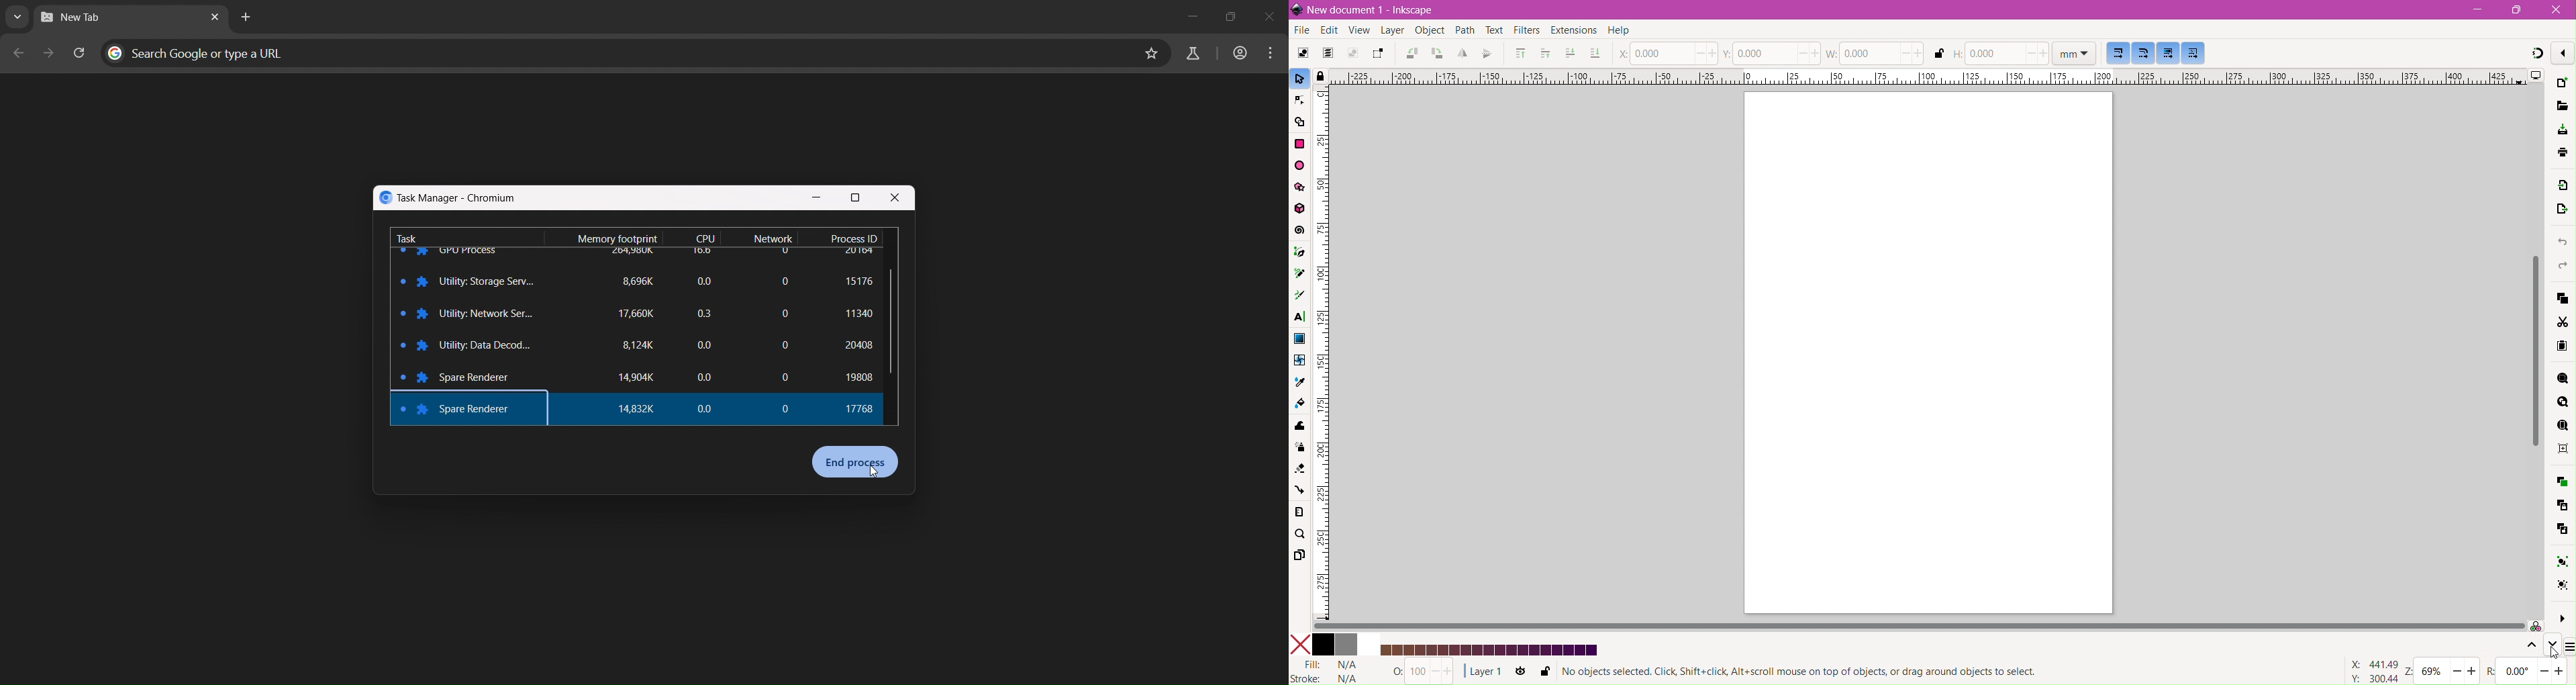  Describe the element at coordinates (857, 197) in the screenshot. I see `restore` at that location.